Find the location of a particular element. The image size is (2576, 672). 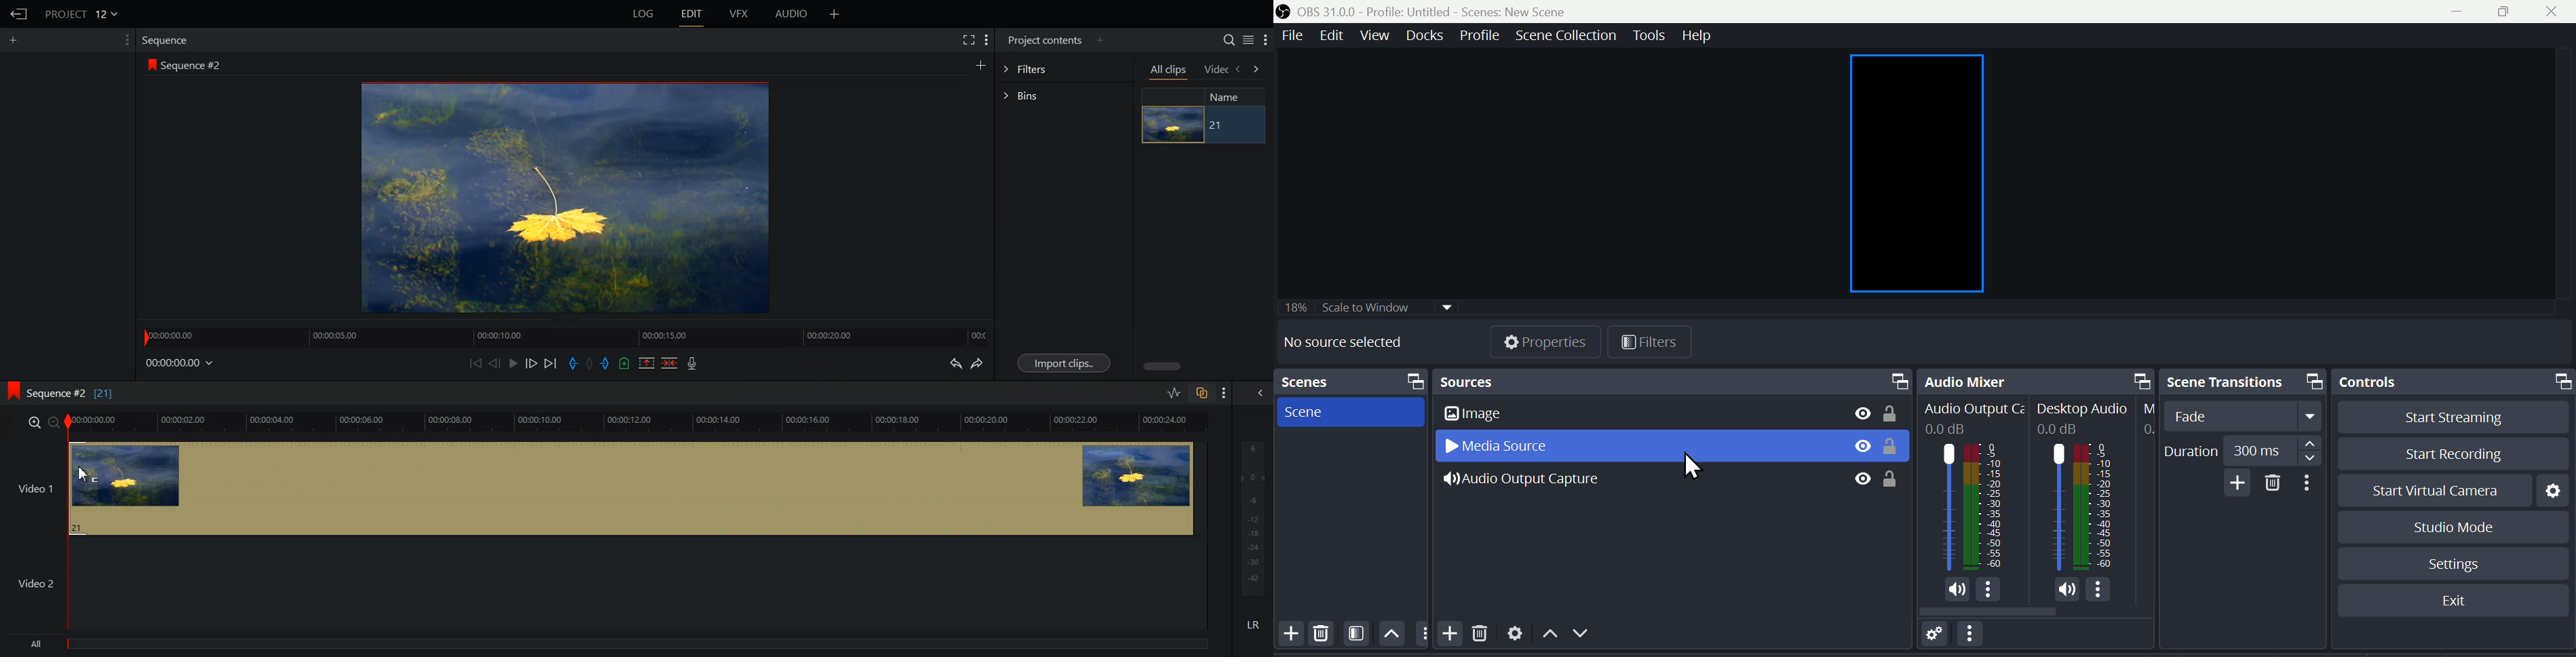

Move up is located at coordinates (1547, 637).